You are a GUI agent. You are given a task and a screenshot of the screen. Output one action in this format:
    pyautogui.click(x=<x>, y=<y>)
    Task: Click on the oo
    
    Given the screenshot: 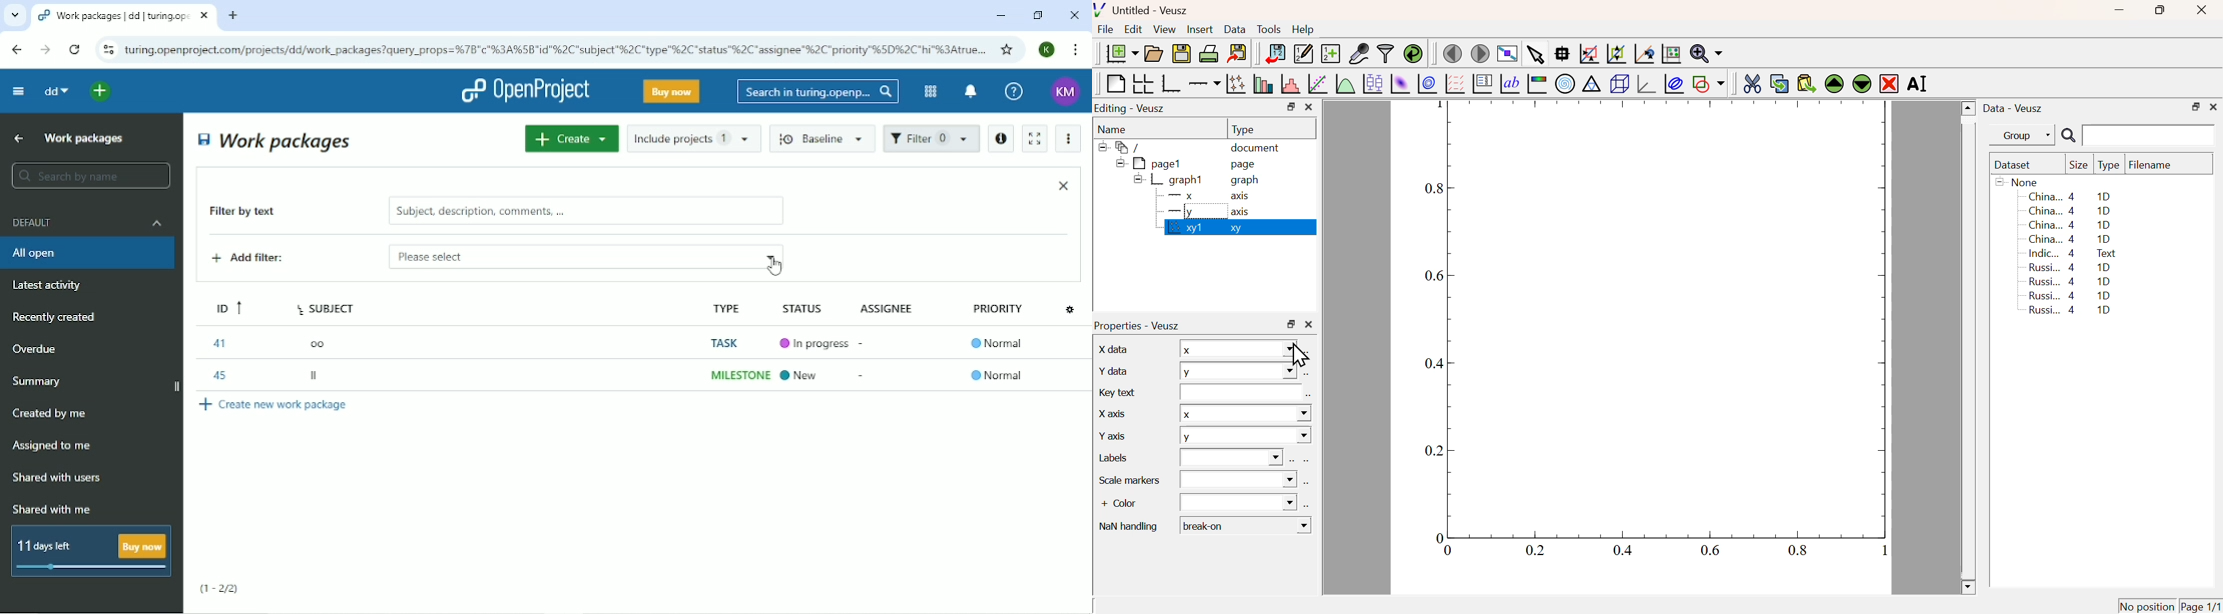 What is the action you would take?
    pyautogui.click(x=323, y=342)
    